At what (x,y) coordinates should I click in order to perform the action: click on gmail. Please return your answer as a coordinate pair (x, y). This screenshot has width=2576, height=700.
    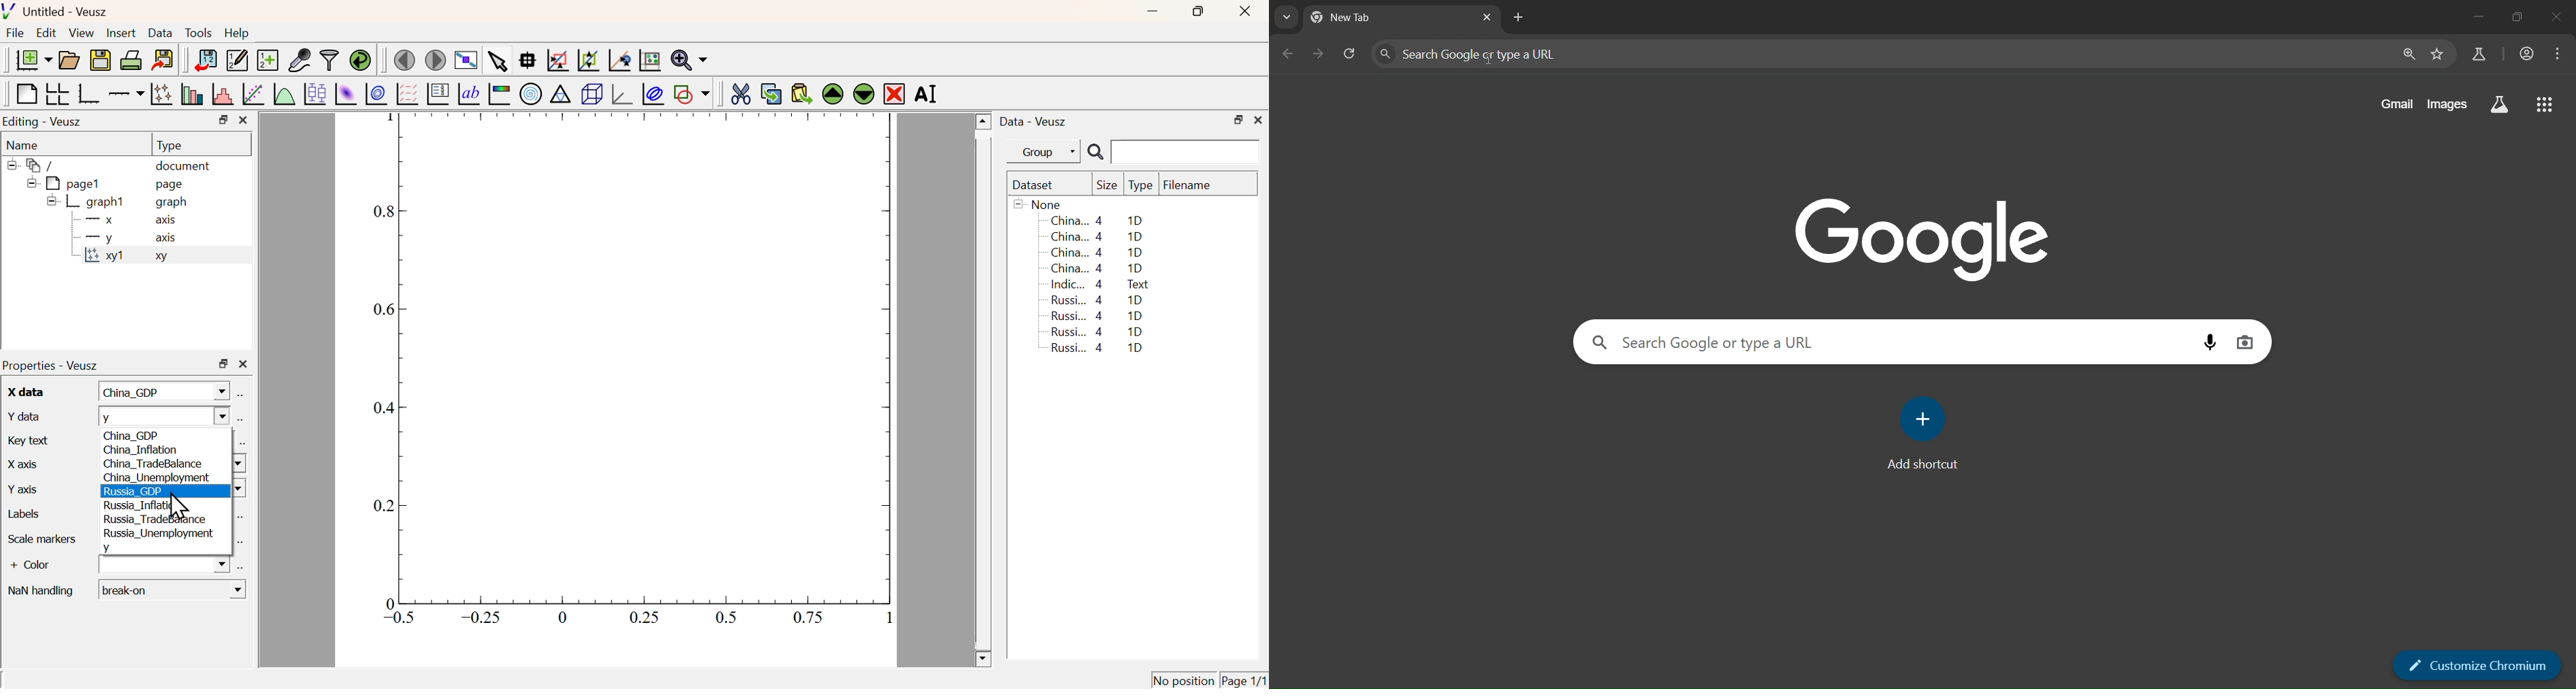
    Looking at the image, I should click on (2396, 104).